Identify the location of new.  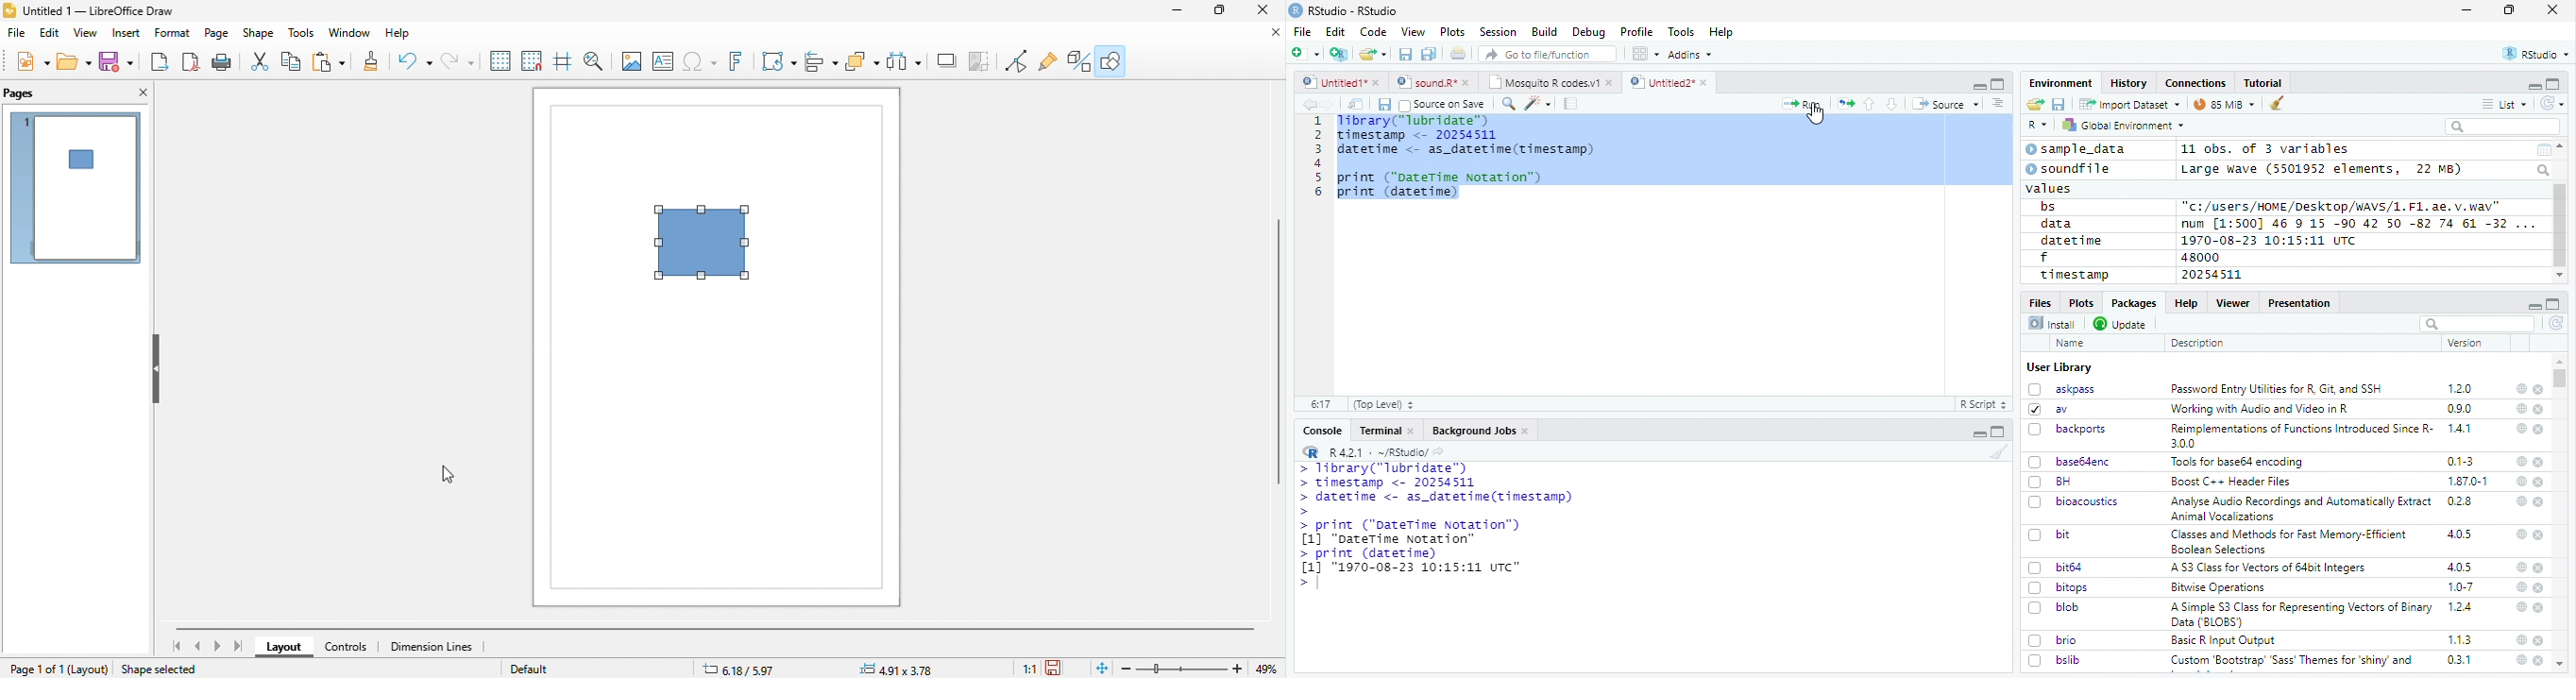
(36, 60).